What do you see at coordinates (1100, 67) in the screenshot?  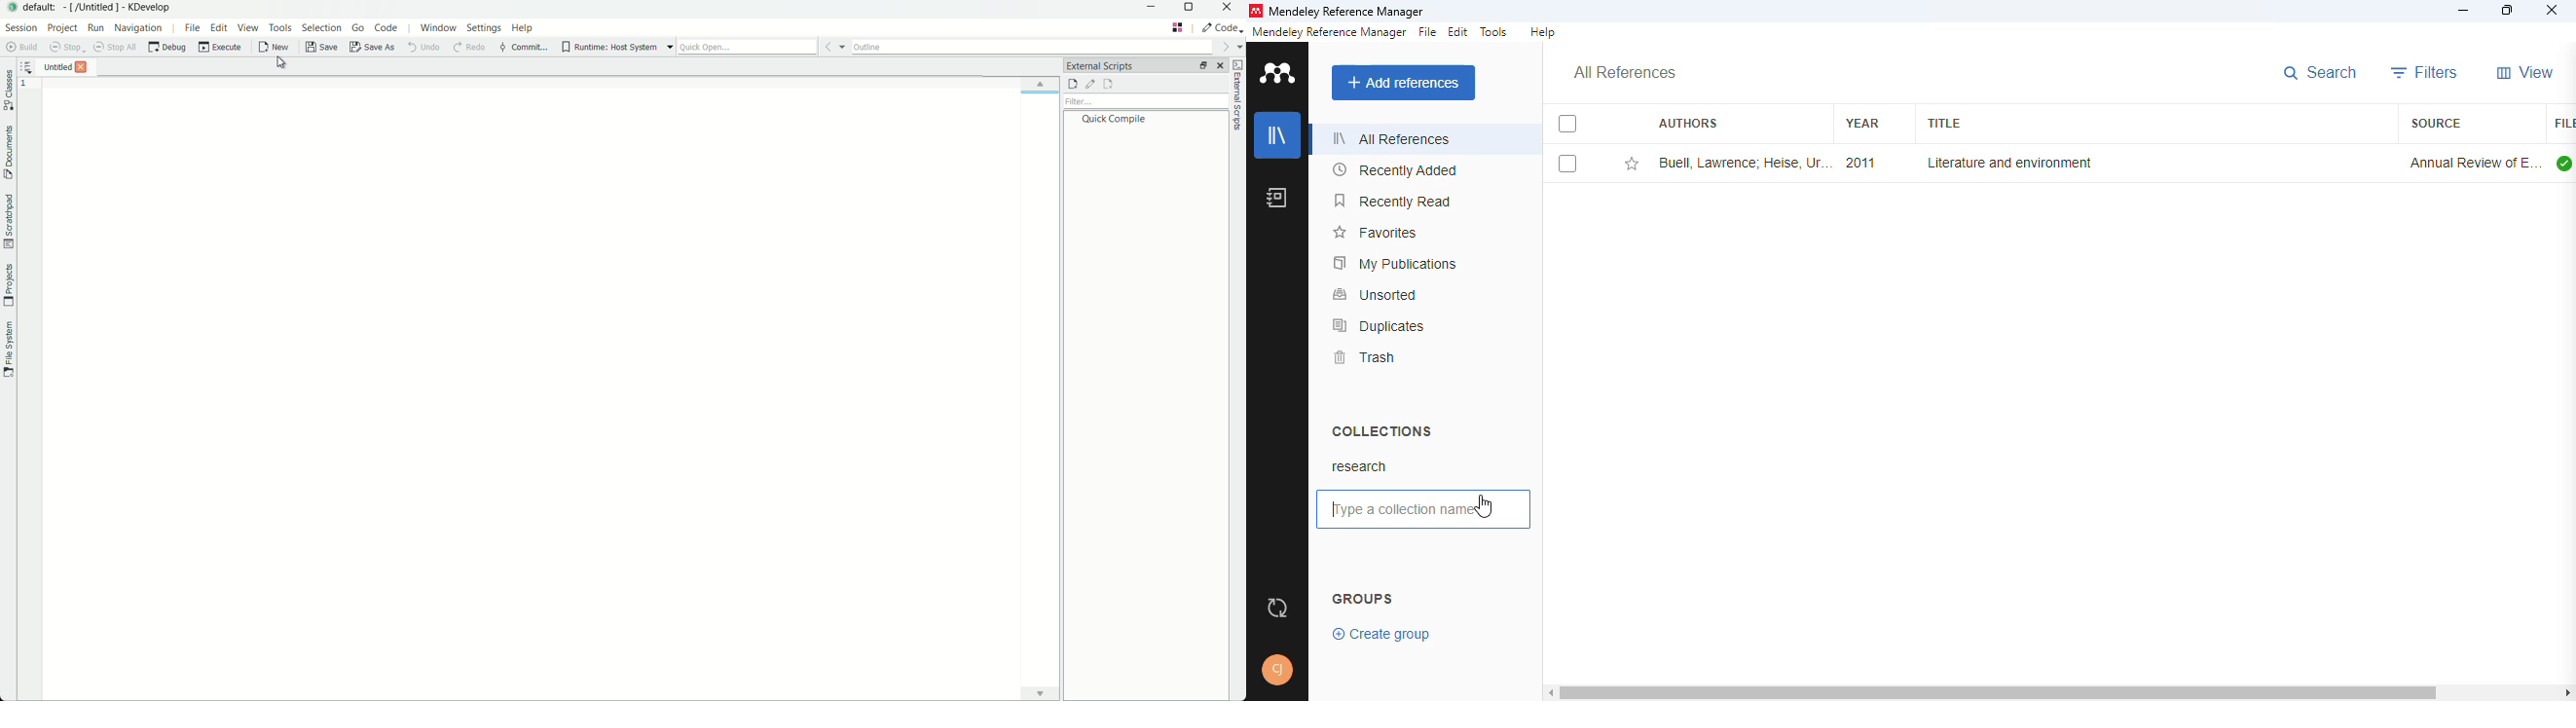 I see `external scripts` at bounding box center [1100, 67].